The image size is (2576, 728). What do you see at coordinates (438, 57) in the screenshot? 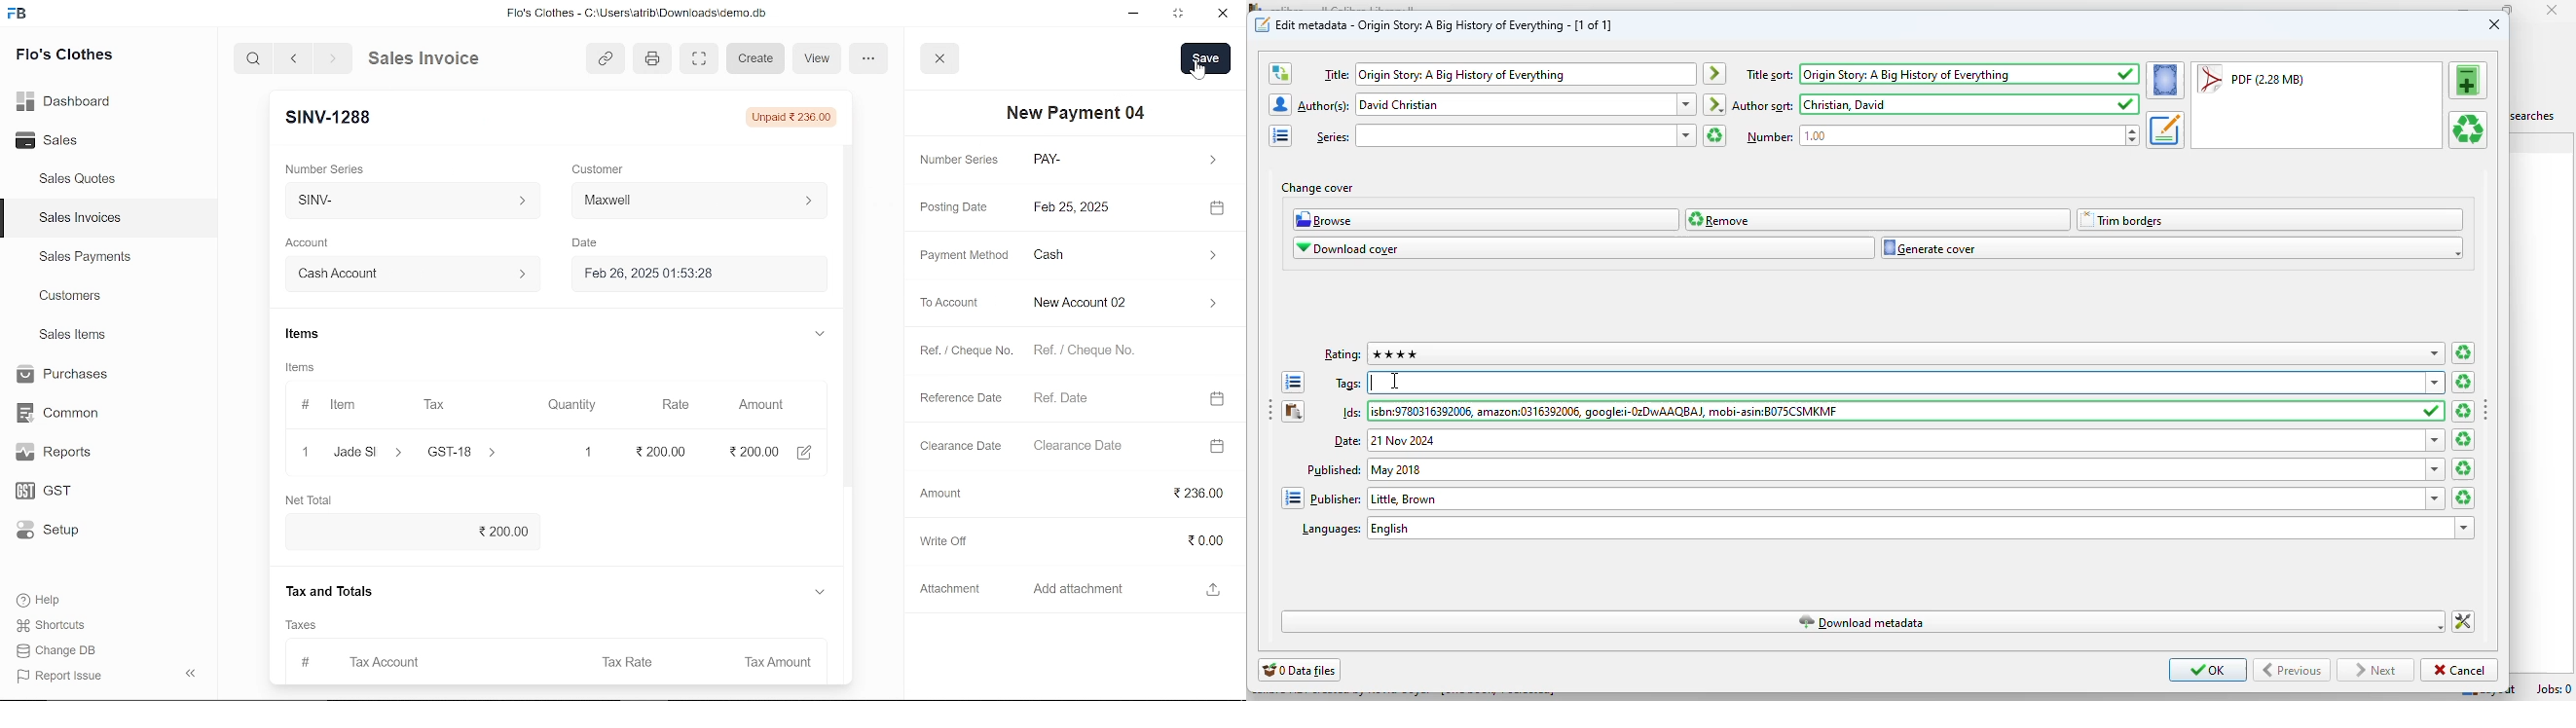
I see `Sales Invoice` at bounding box center [438, 57].